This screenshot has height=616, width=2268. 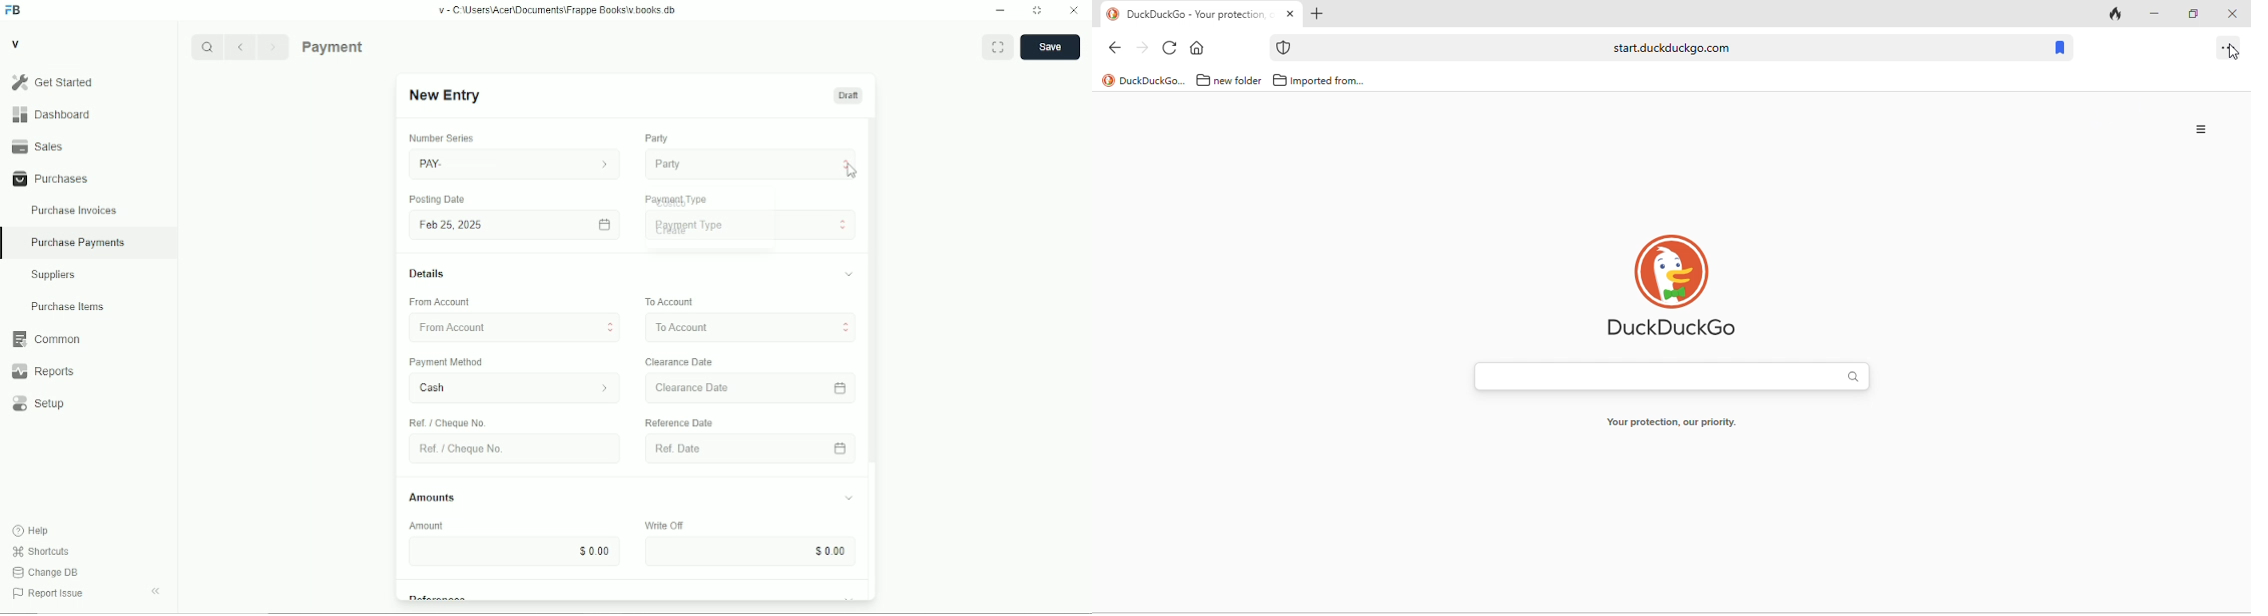 What do you see at coordinates (2118, 13) in the screenshot?
I see `track tab` at bounding box center [2118, 13].